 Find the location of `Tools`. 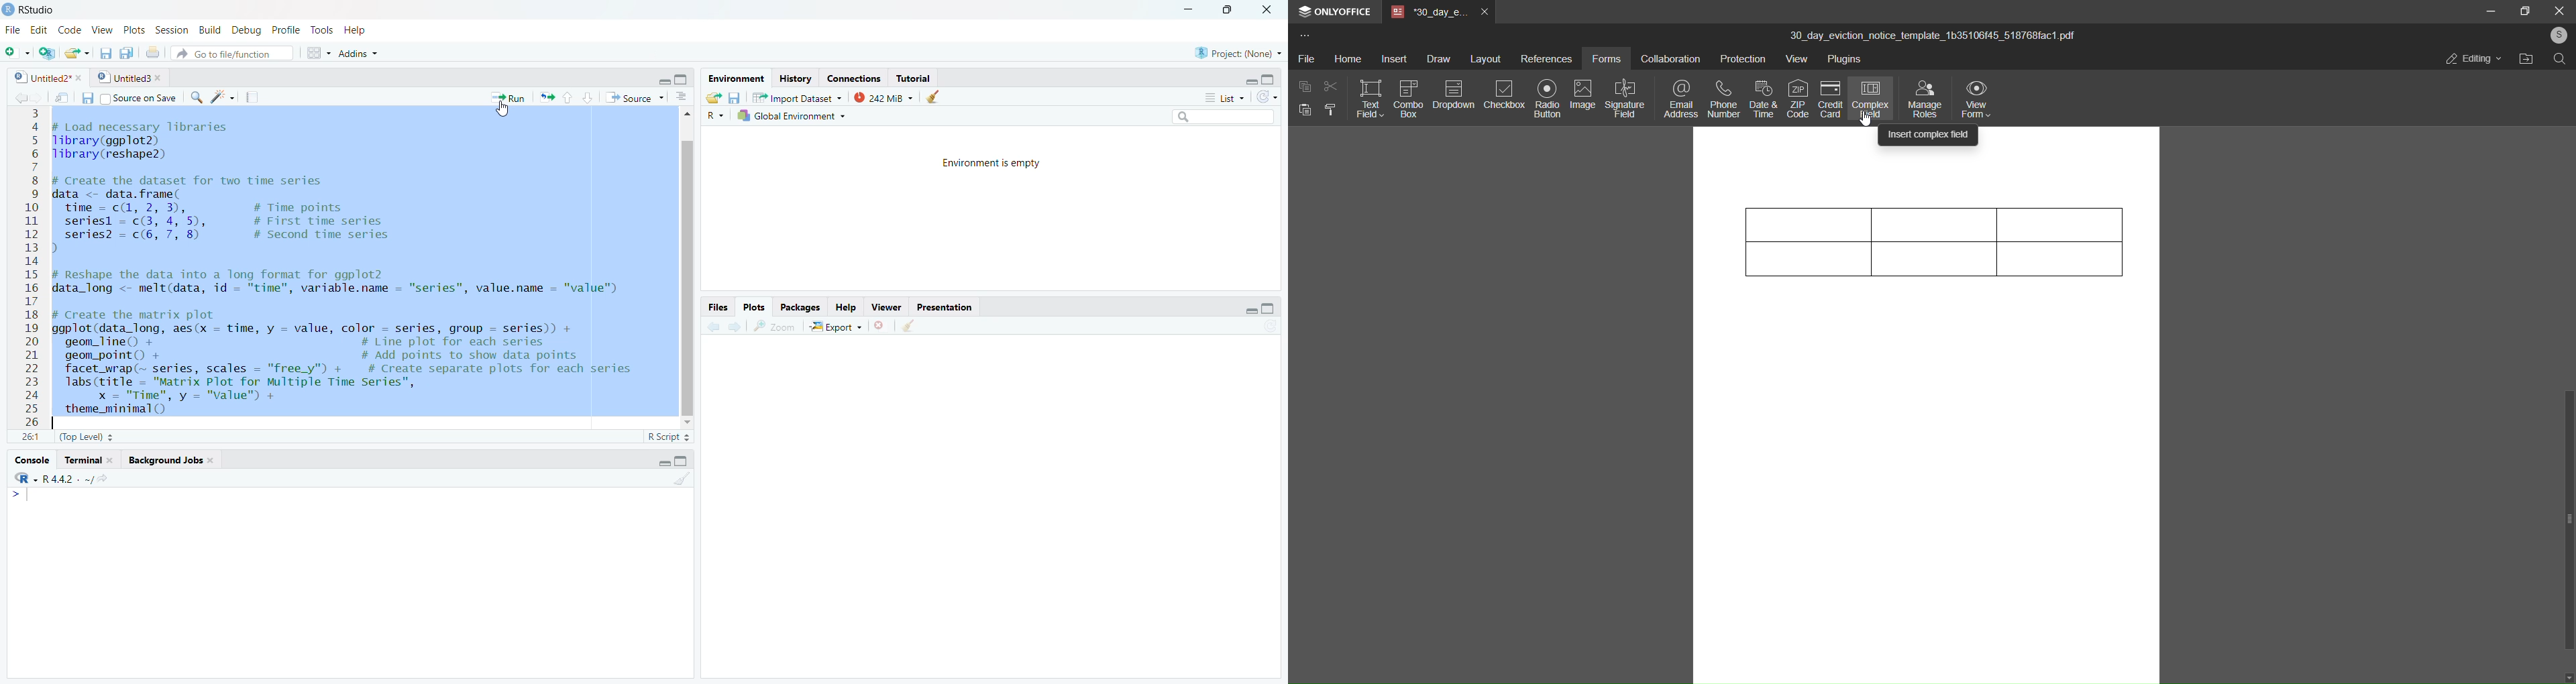

Tools is located at coordinates (322, 30).